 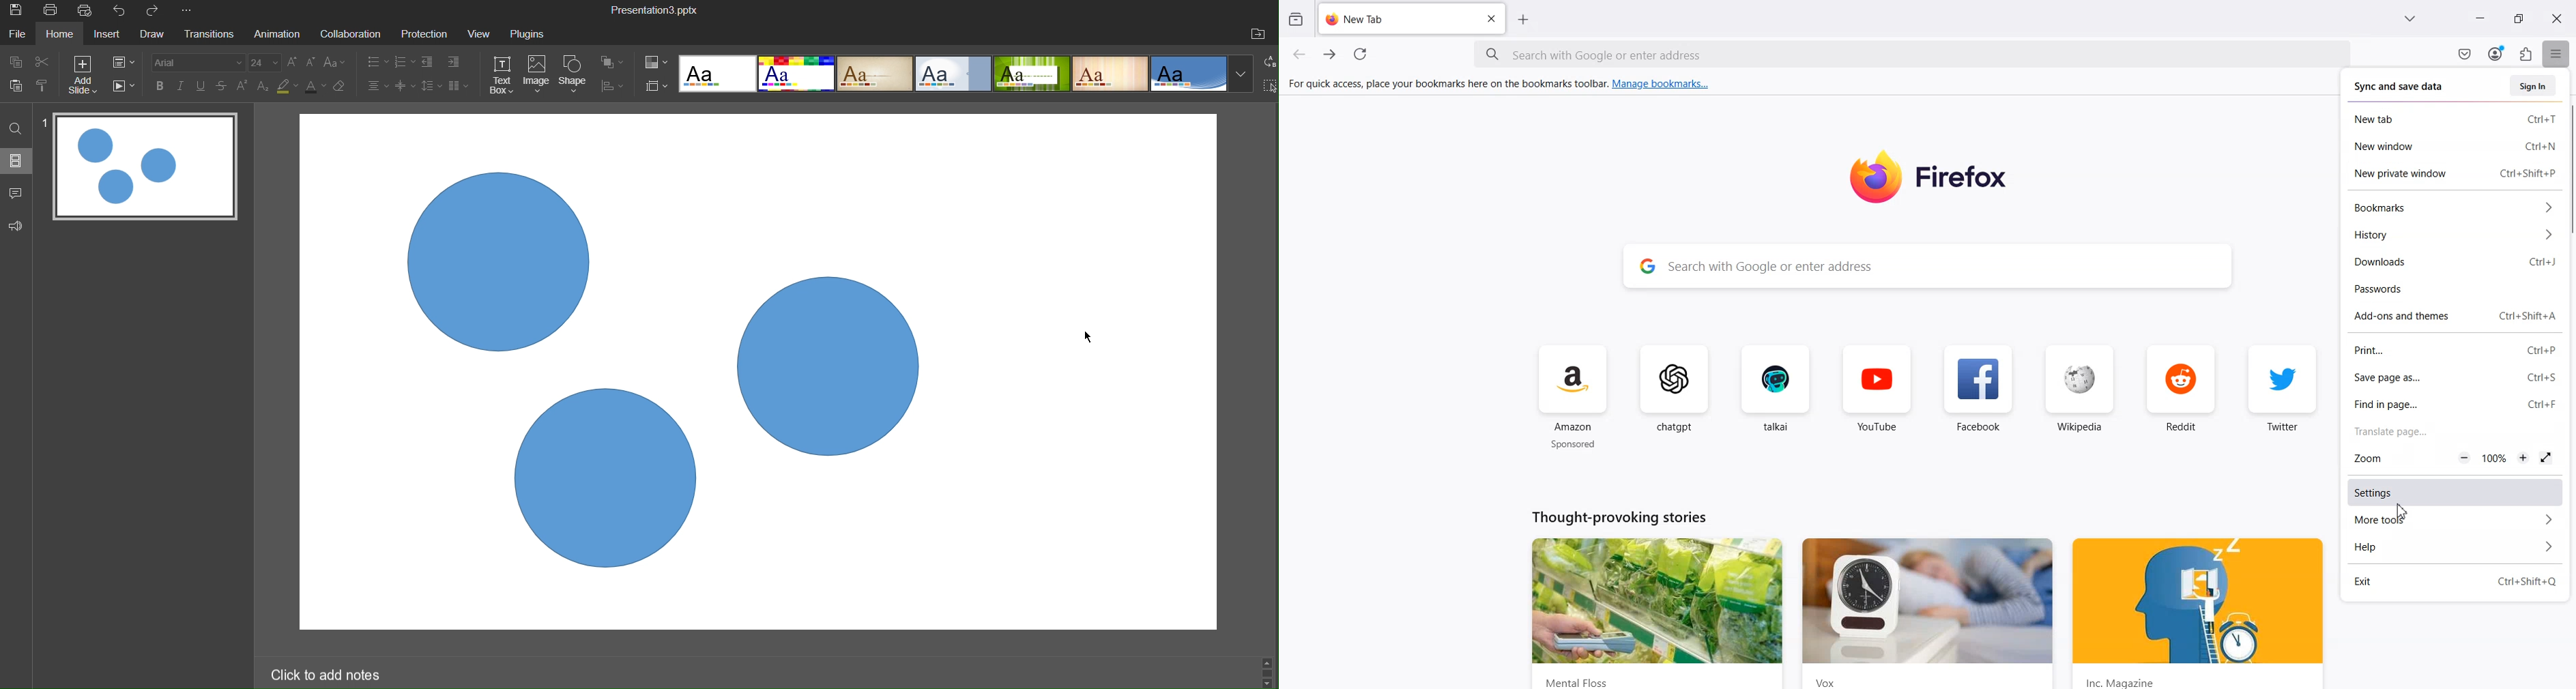 What do you see at coordinates (2524, 457) in the screenshot?
I see `Zoom In` at bounding box center [2524, 457].